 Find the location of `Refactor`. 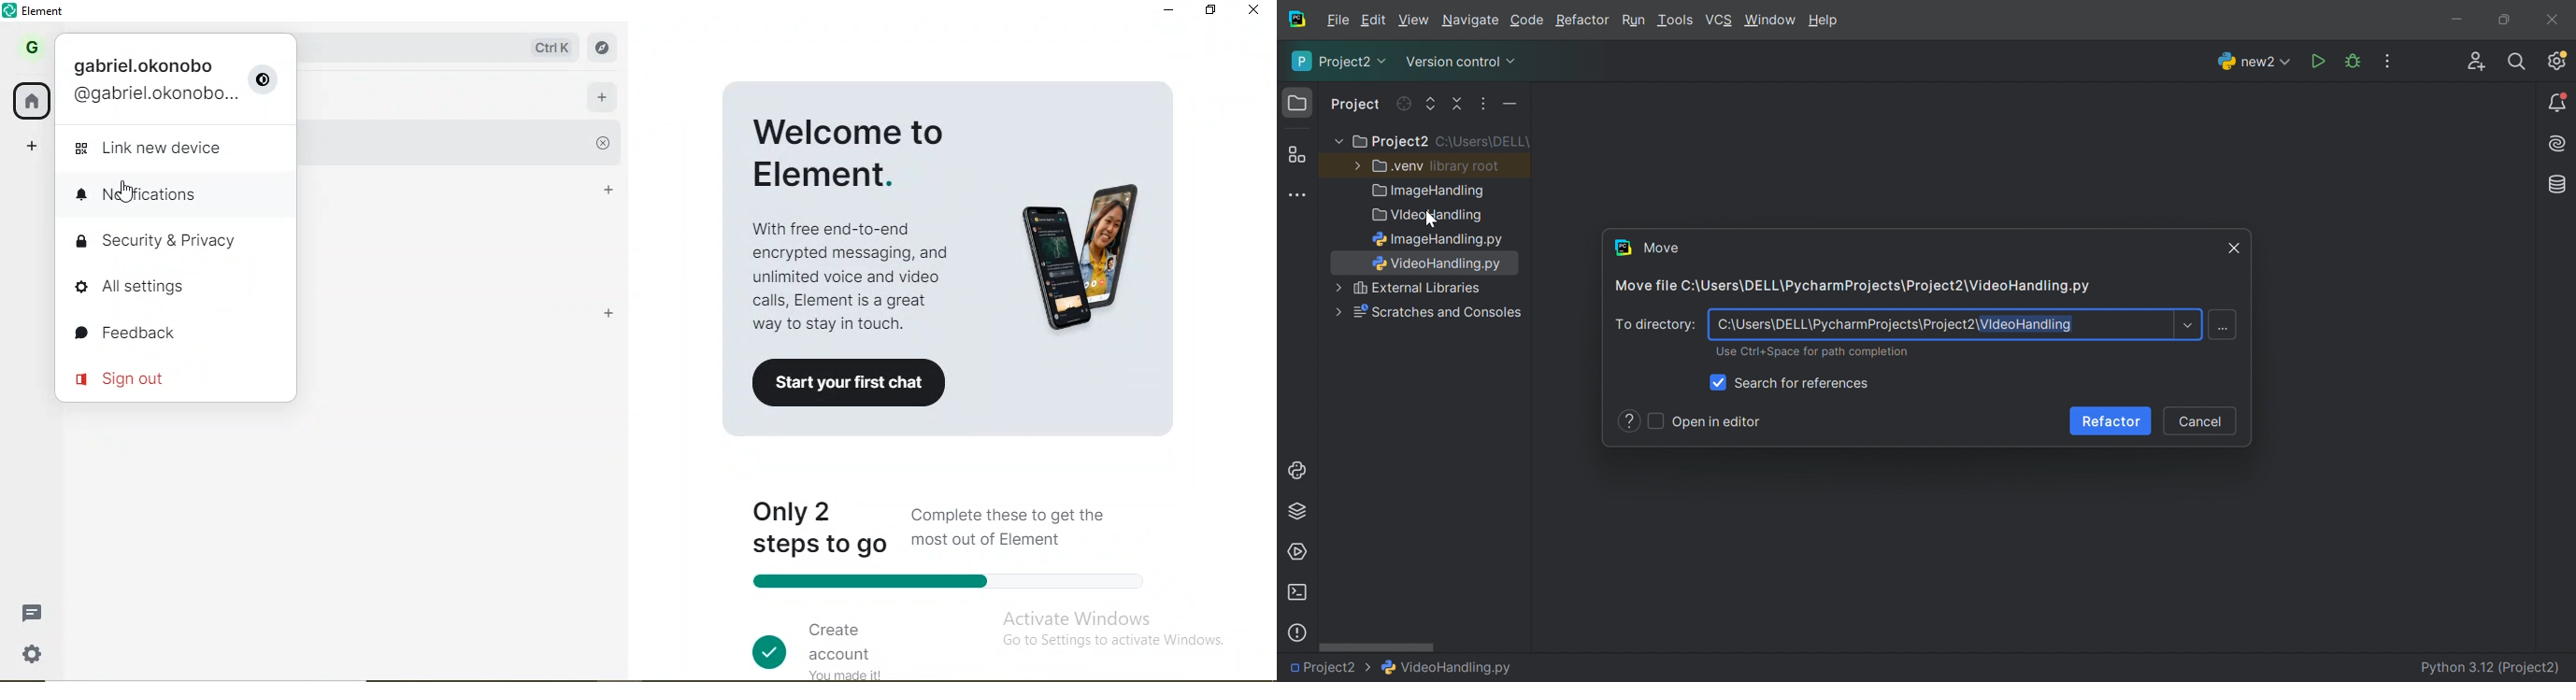

Refactor is located at coordinates (2111, 423).